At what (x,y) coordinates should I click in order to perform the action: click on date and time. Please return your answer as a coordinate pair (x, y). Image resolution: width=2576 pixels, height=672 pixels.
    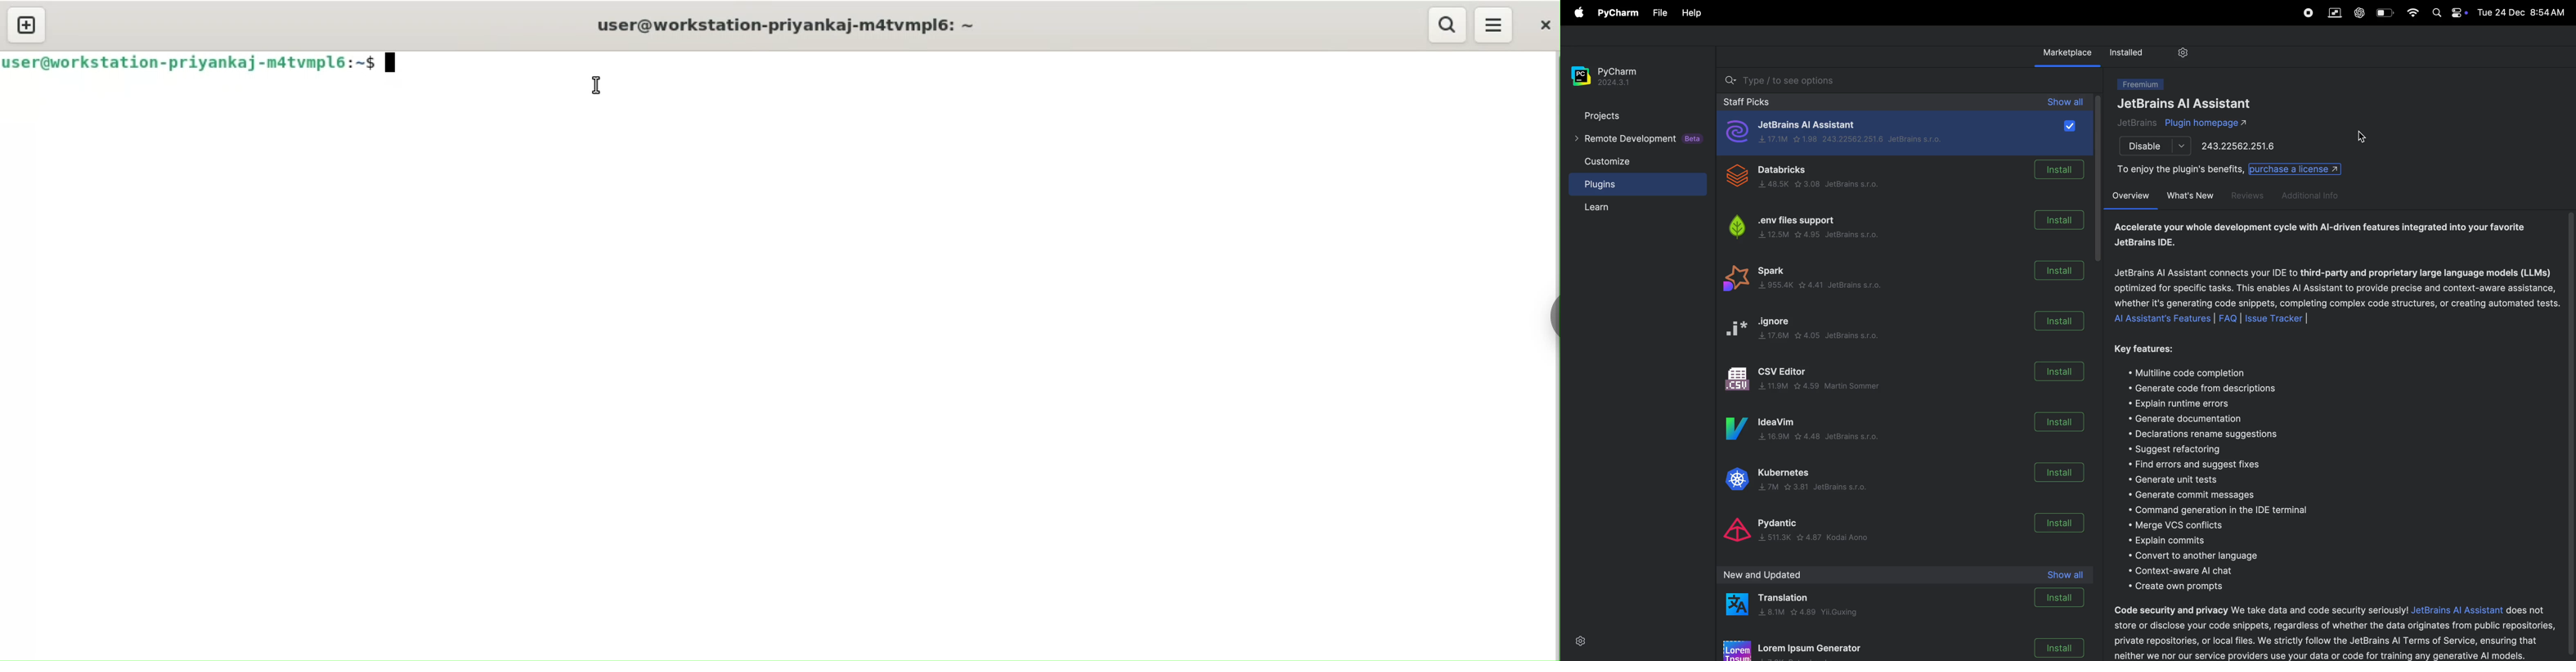
    Looking at the image, I should click on (2522, 13).